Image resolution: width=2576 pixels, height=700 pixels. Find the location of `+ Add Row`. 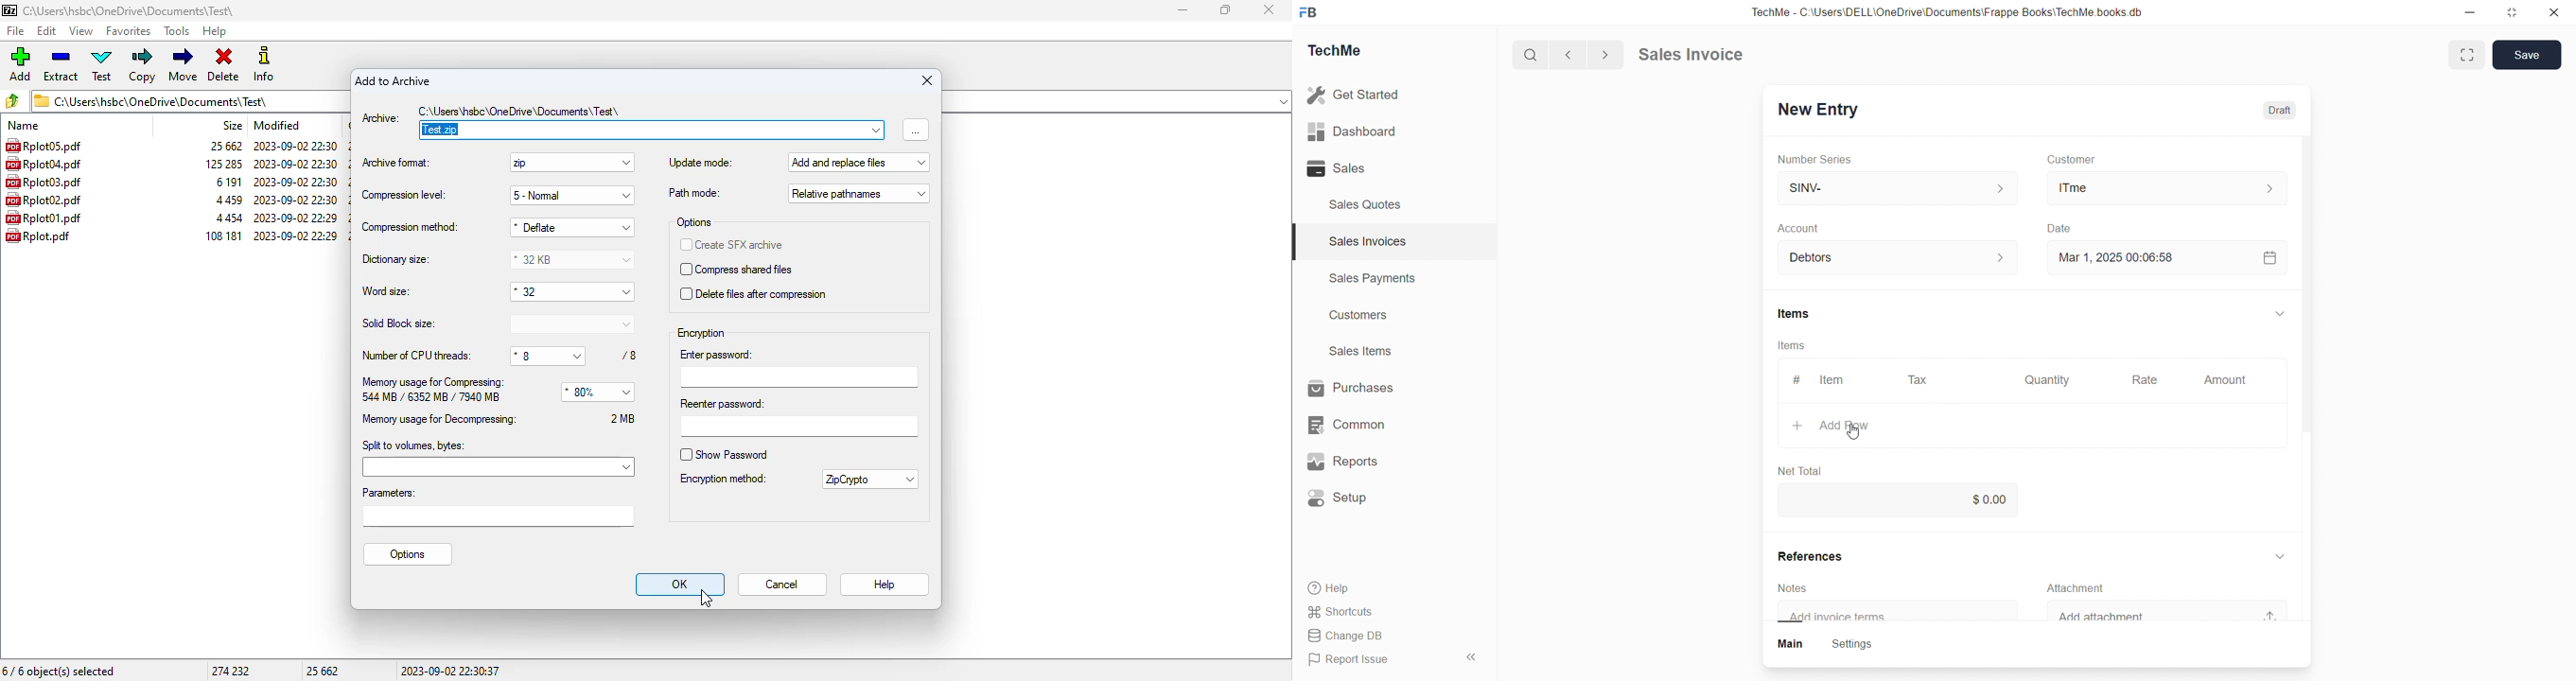

+ Add Row is located at coordinates (1850, 425).